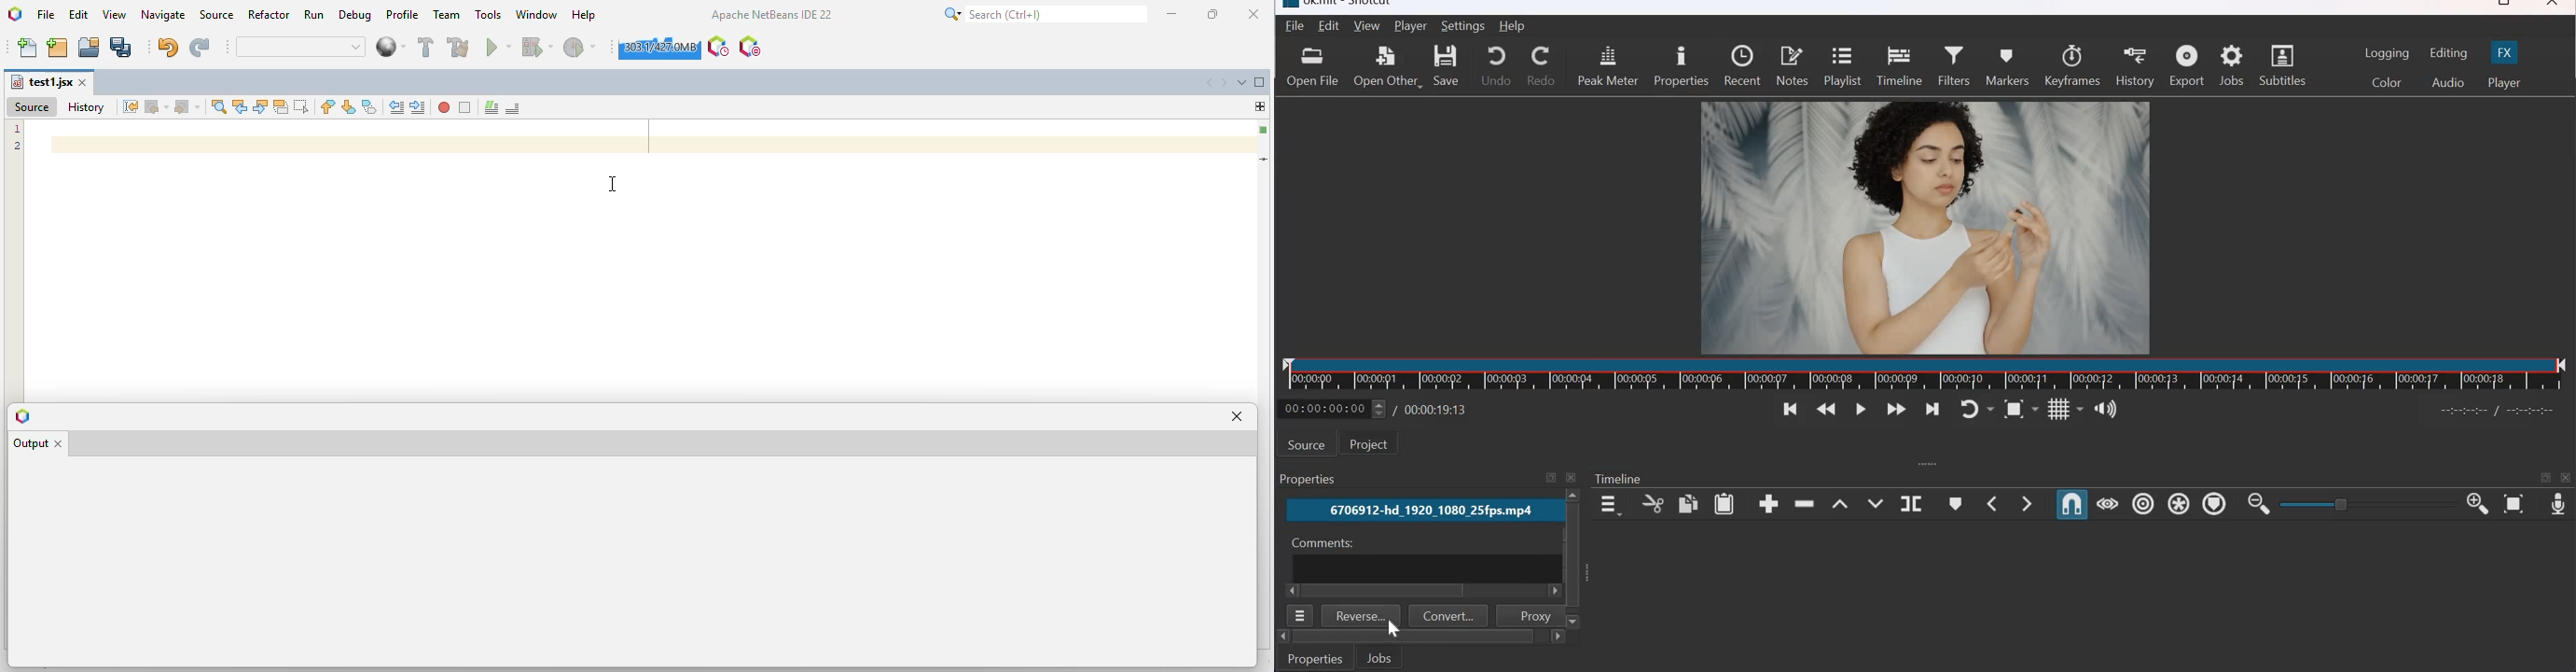  I want to click on Properties, so click(1316, 658).